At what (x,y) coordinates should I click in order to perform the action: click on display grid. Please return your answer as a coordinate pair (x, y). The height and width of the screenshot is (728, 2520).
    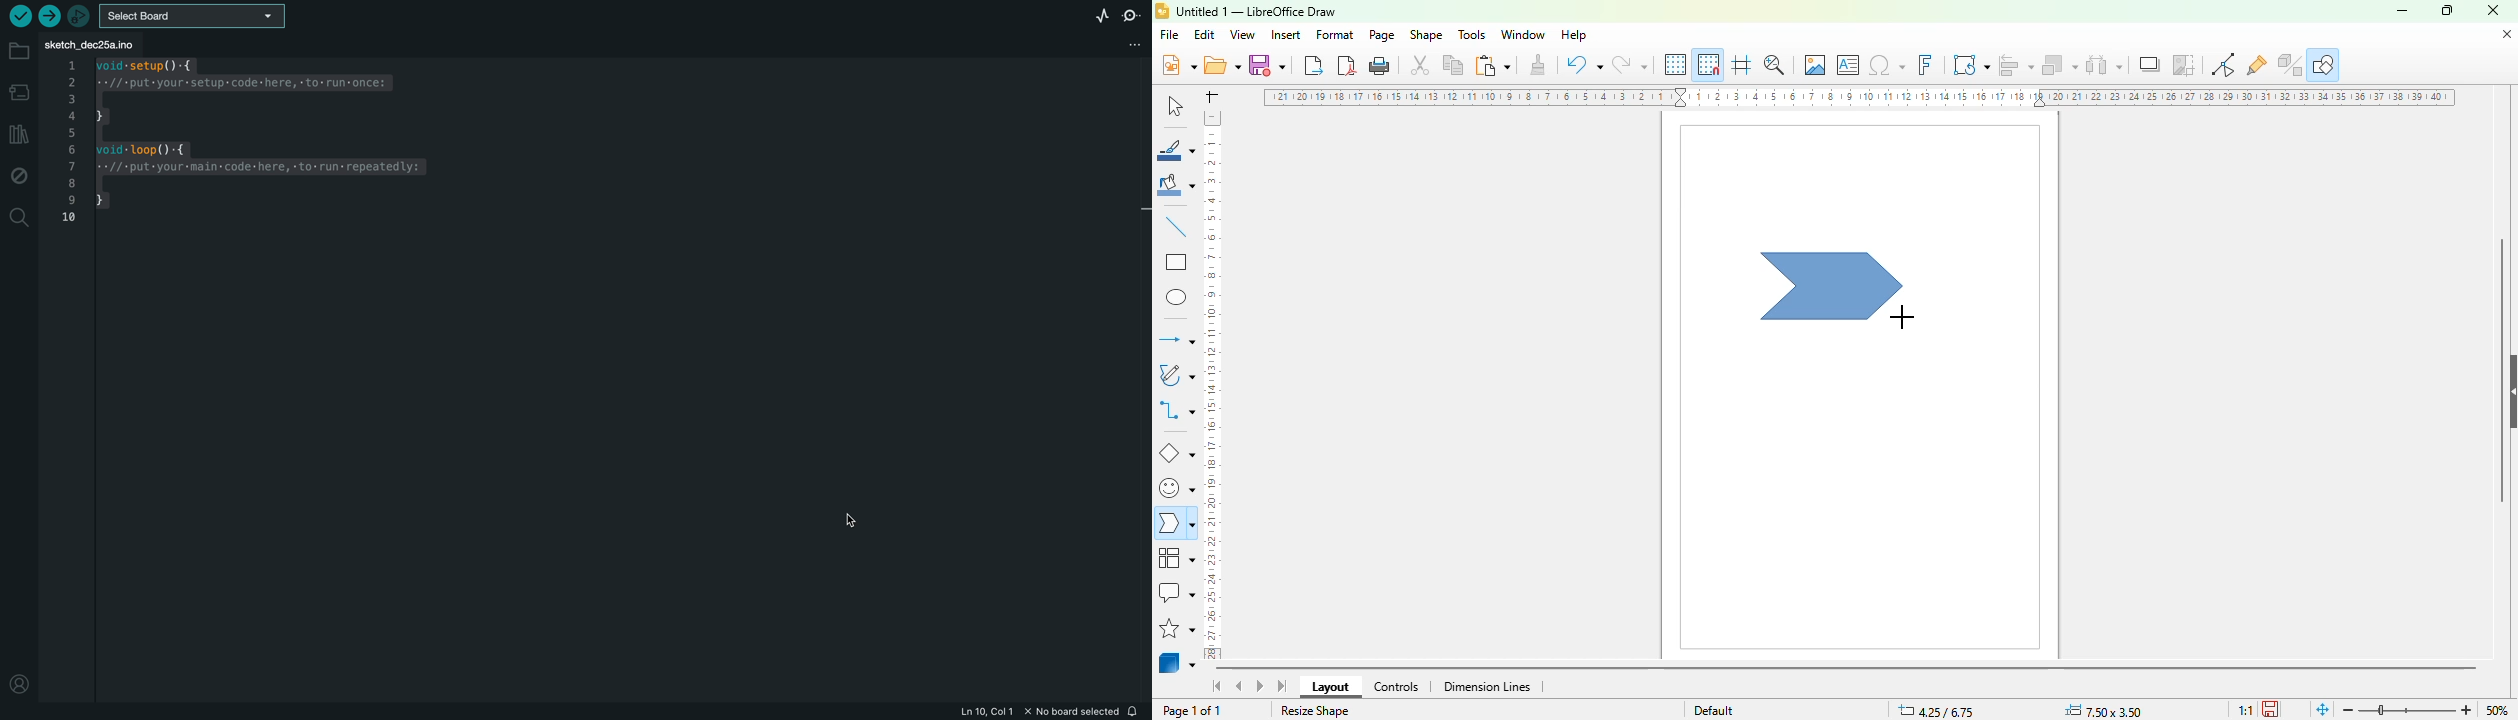
    Looking at the image, I should click on (1677, 65).